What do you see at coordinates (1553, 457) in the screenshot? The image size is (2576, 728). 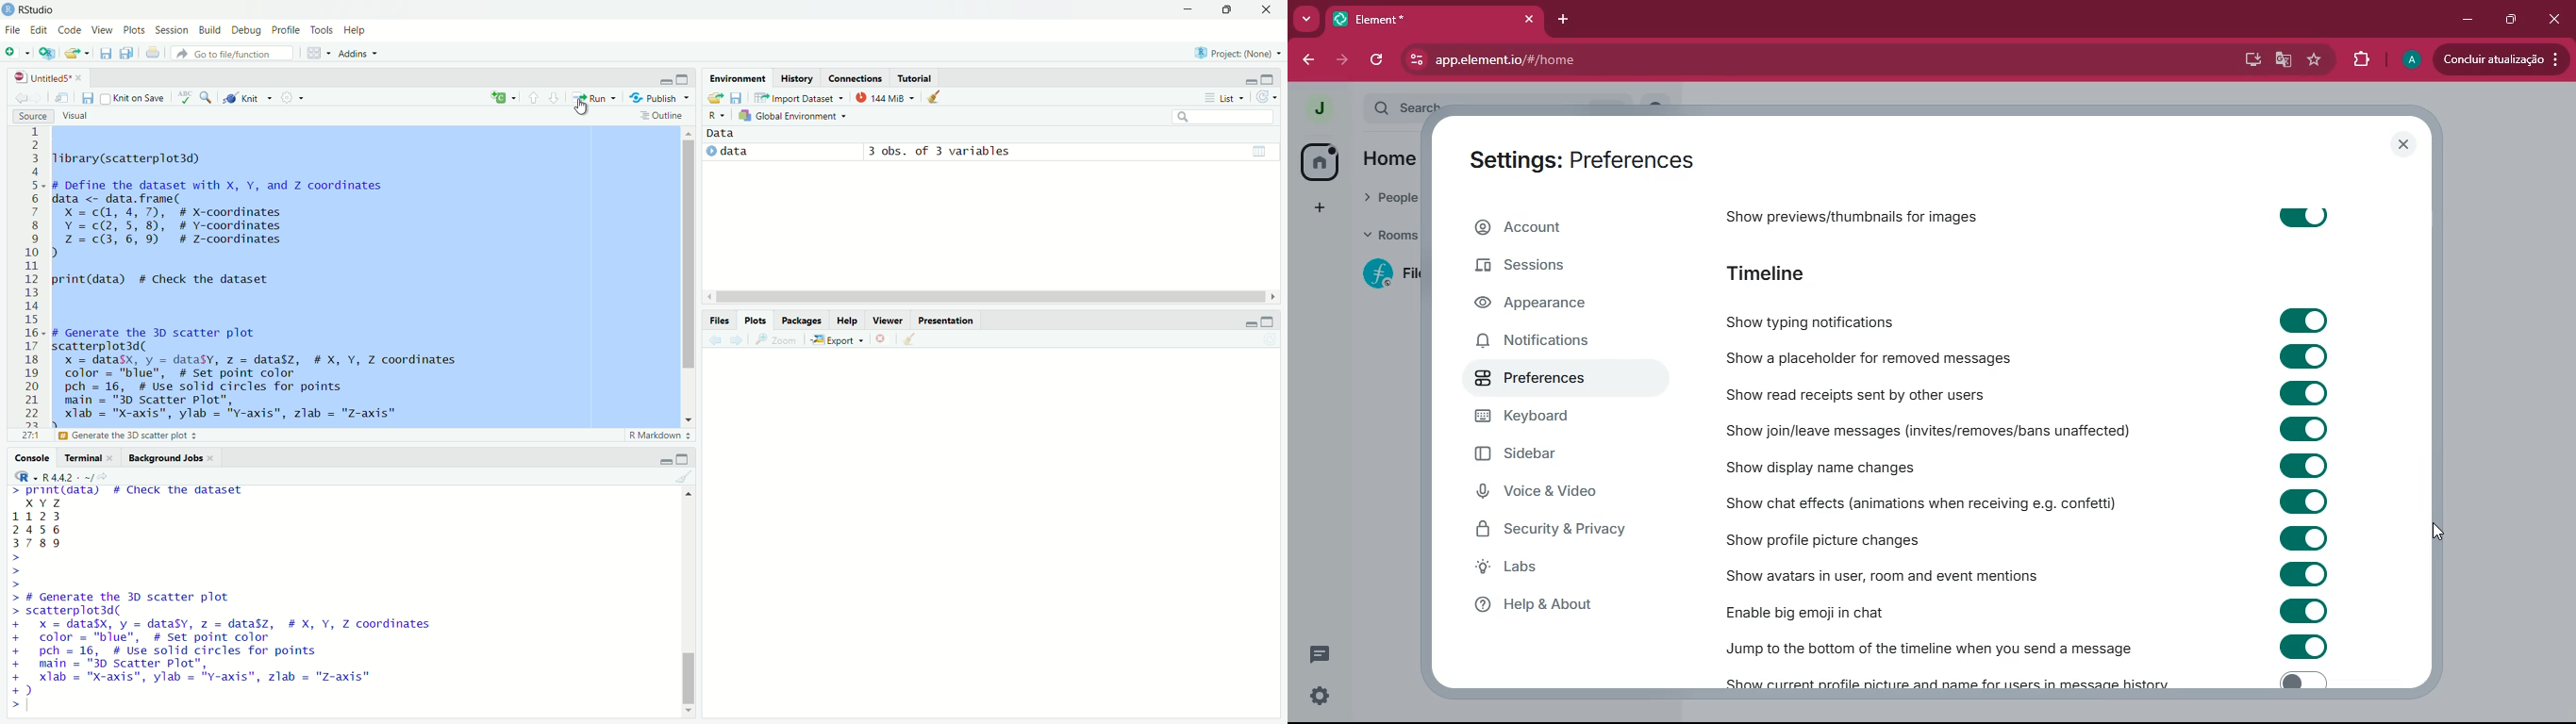 I see `sidebar` at bounding box center [1553, 457].